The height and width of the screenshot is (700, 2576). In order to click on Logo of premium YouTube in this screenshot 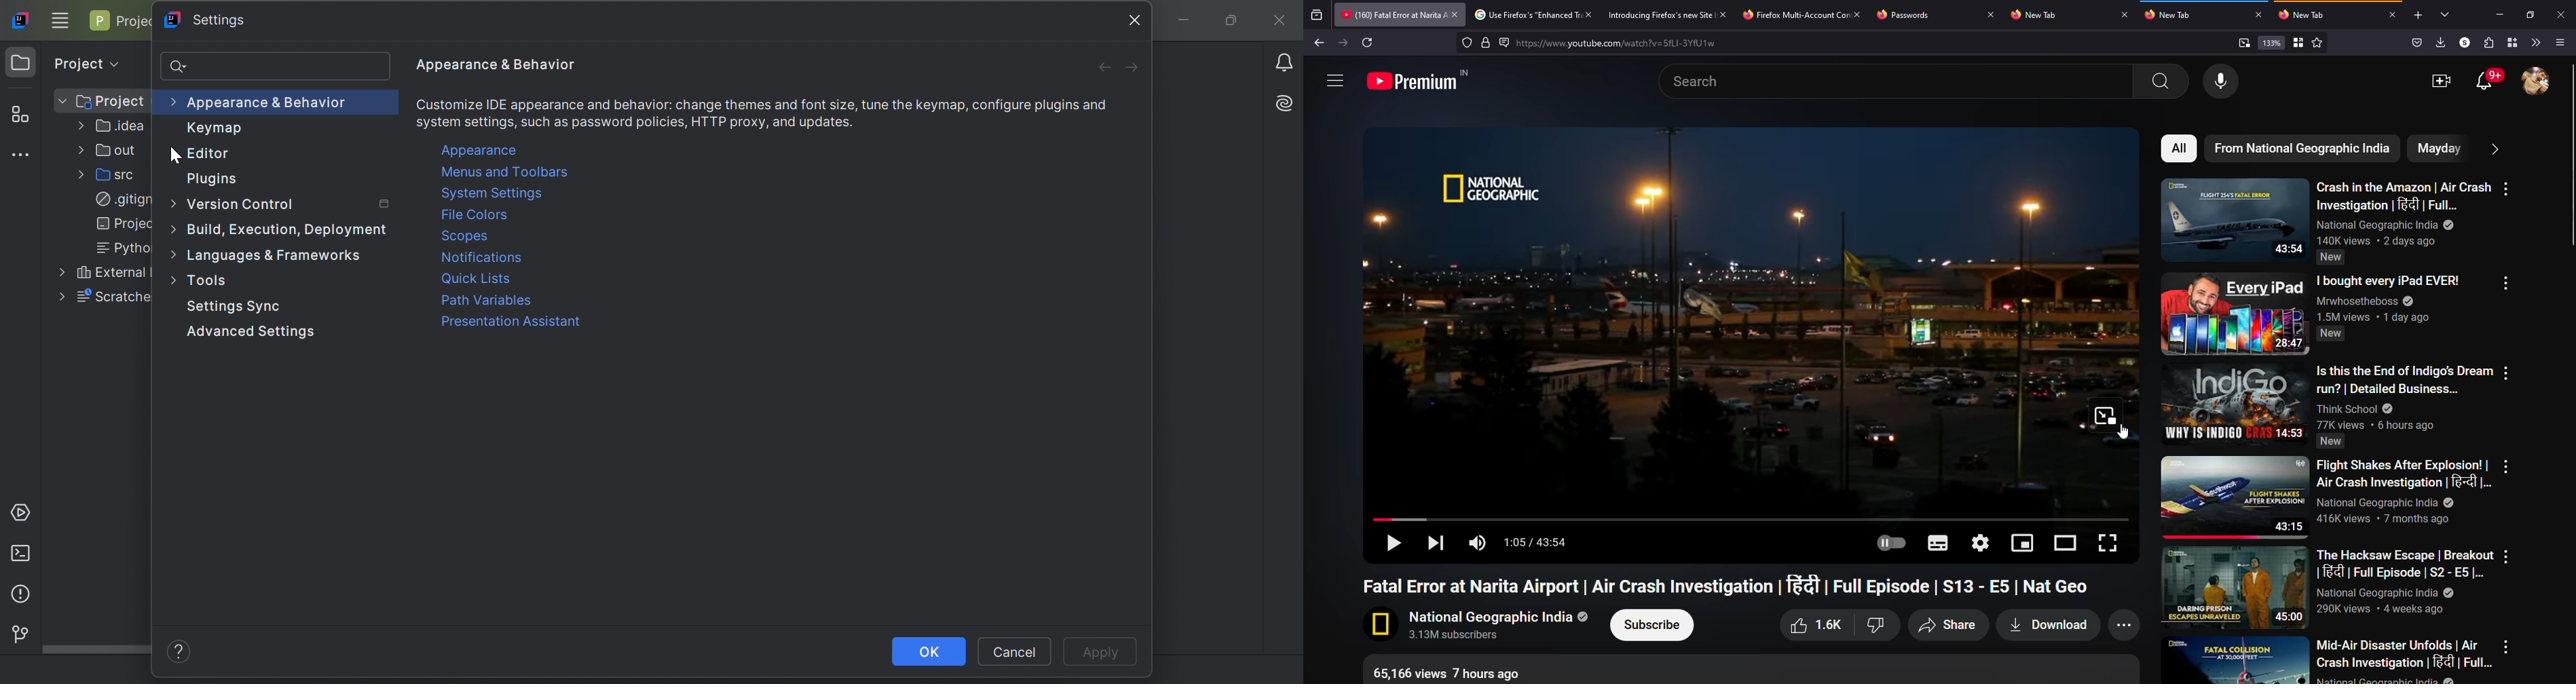, I will do `click(1420, 80)`.